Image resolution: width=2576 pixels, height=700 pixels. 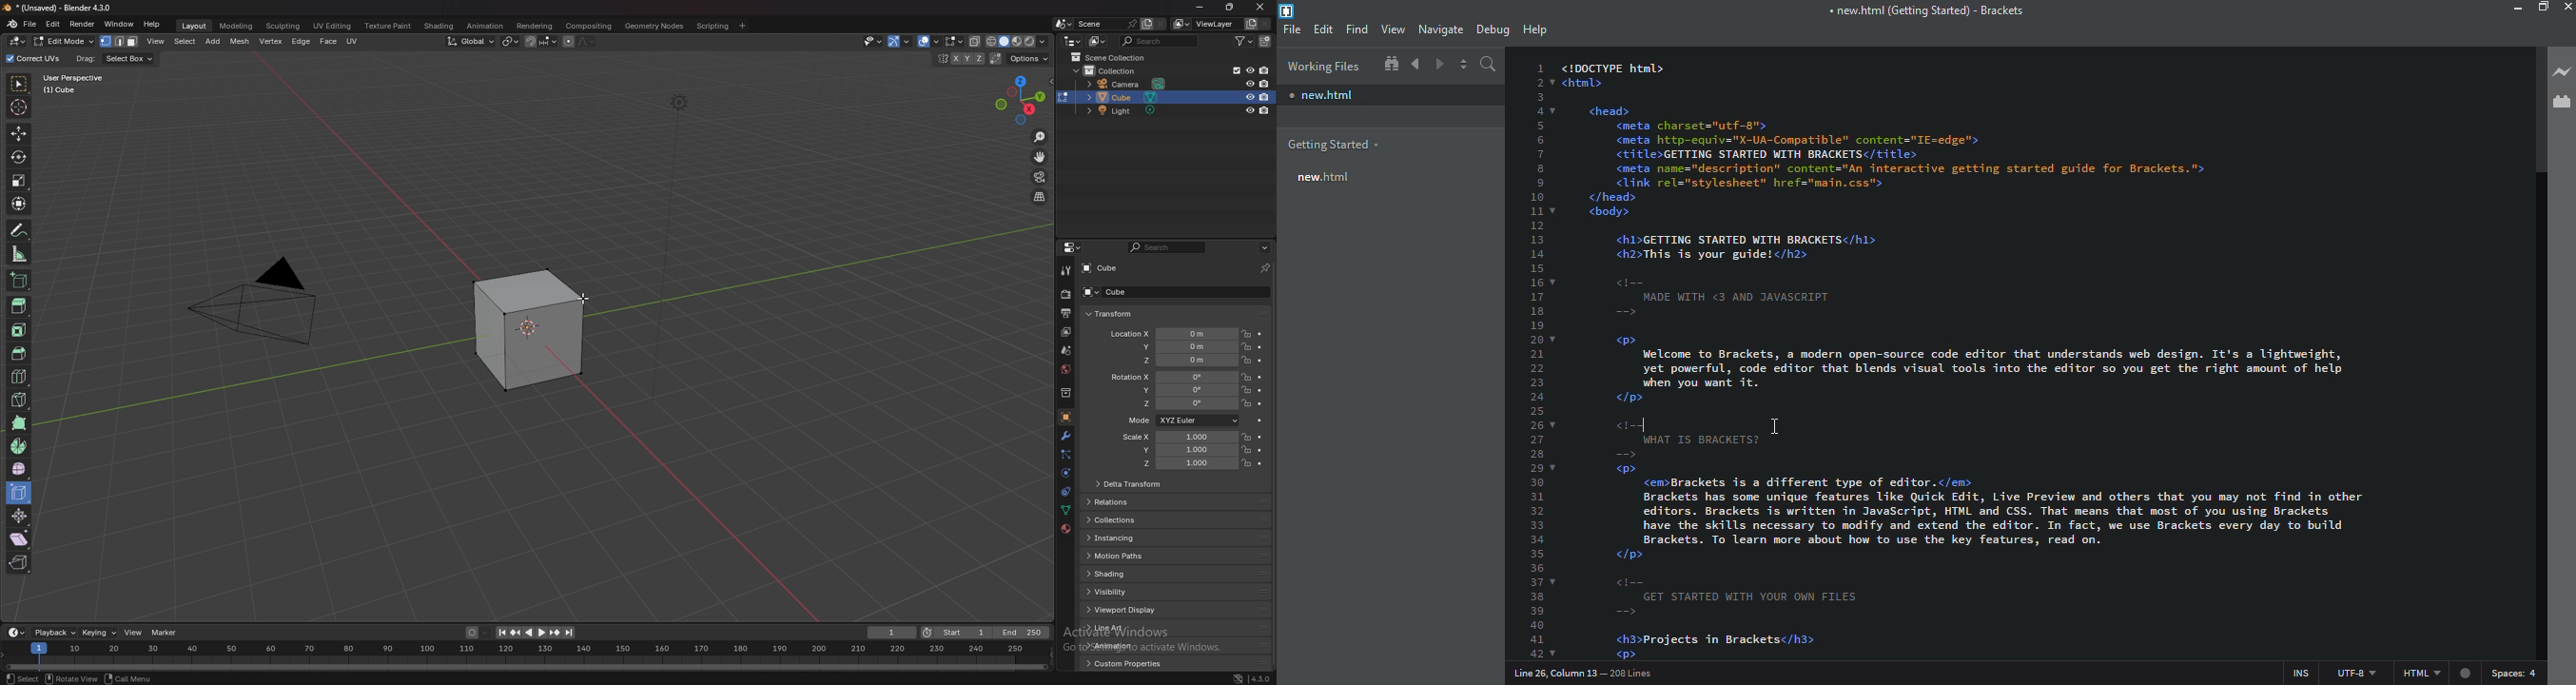 What do you see at coordinates (1415, 64) in the screenshot?
I see `navigate back` at bounding box center [1415, 64].